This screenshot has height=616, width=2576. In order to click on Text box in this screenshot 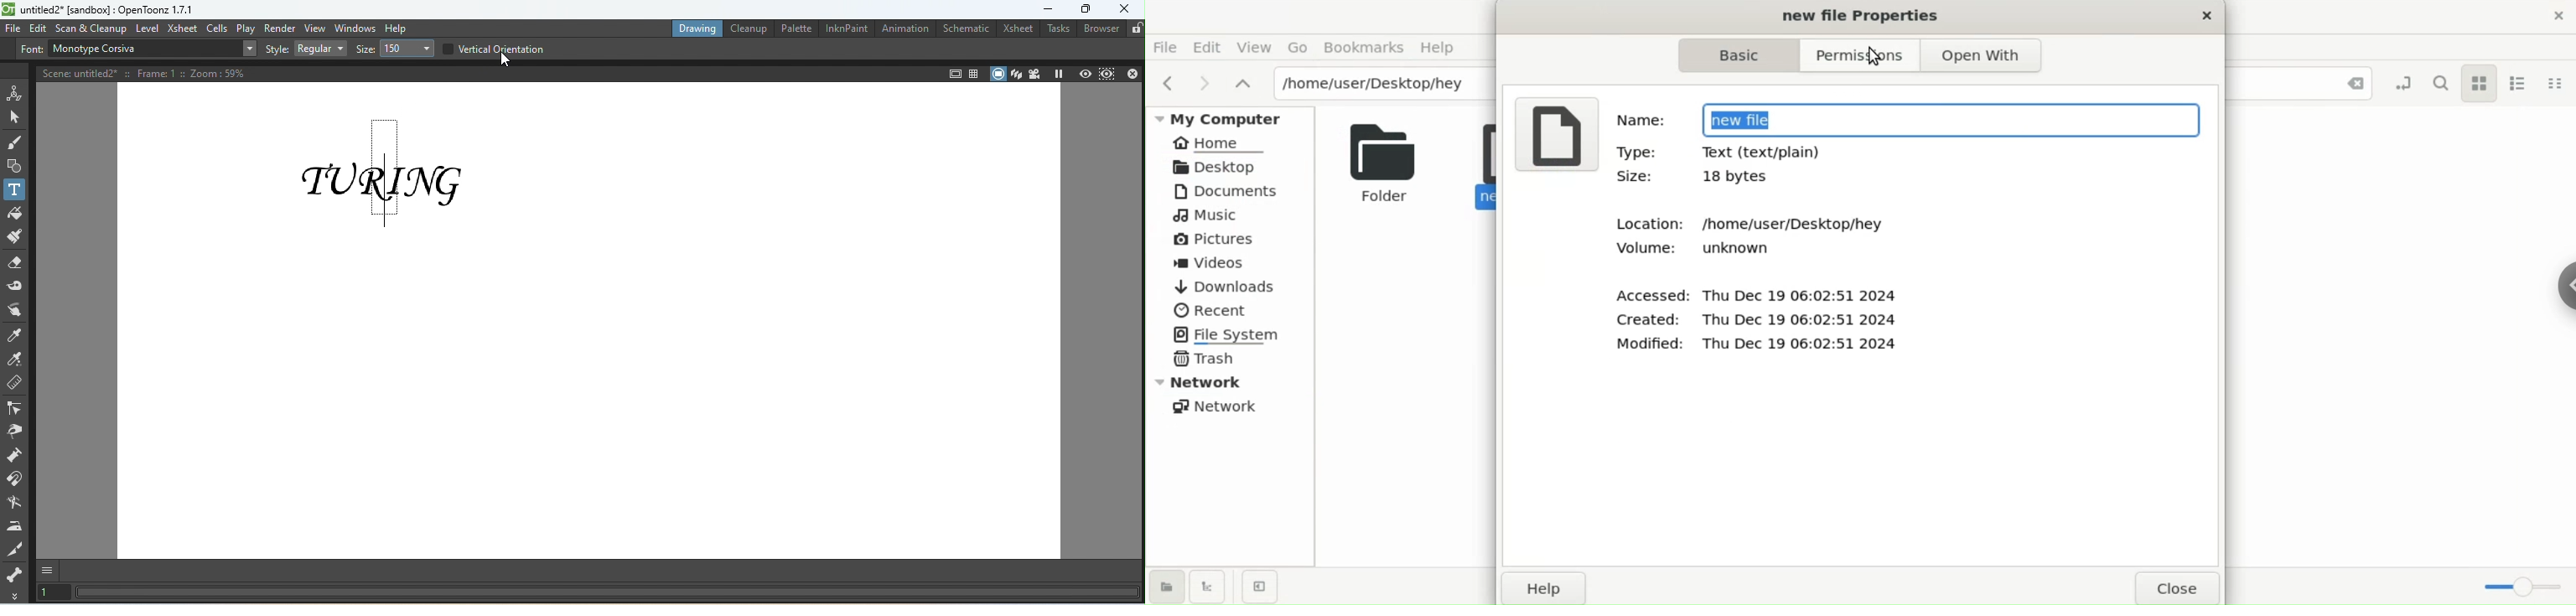, I will do `click(141, 49)`.